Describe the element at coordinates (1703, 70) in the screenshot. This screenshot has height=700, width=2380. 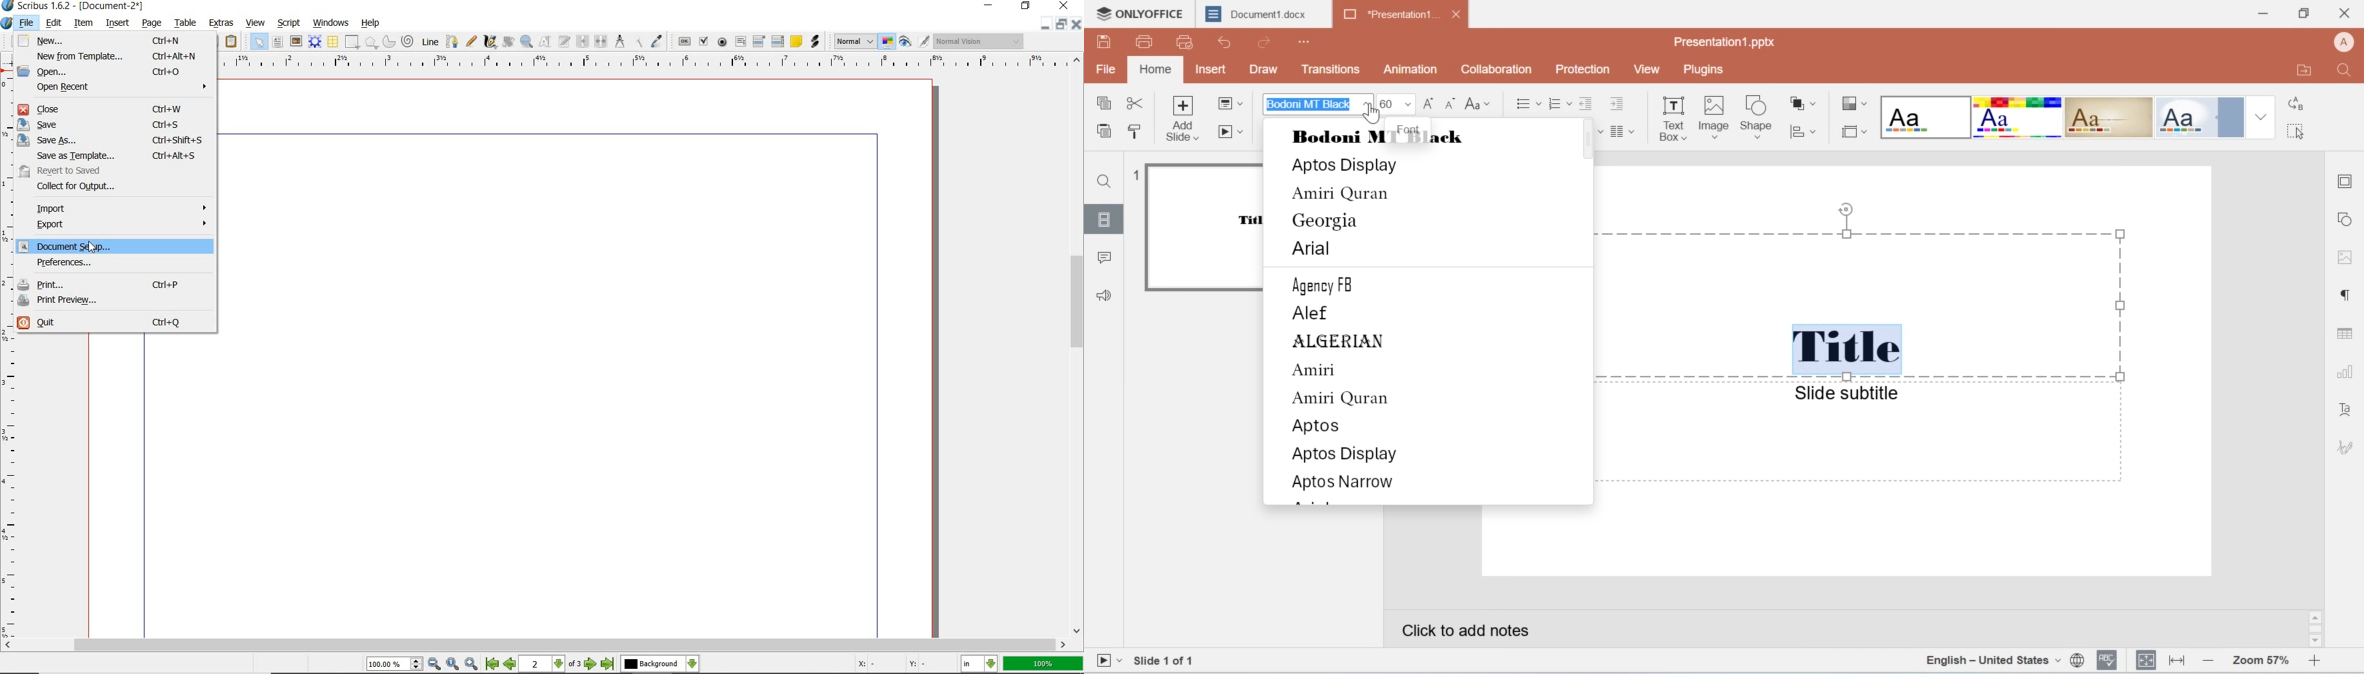
I see `plugins` at that location.